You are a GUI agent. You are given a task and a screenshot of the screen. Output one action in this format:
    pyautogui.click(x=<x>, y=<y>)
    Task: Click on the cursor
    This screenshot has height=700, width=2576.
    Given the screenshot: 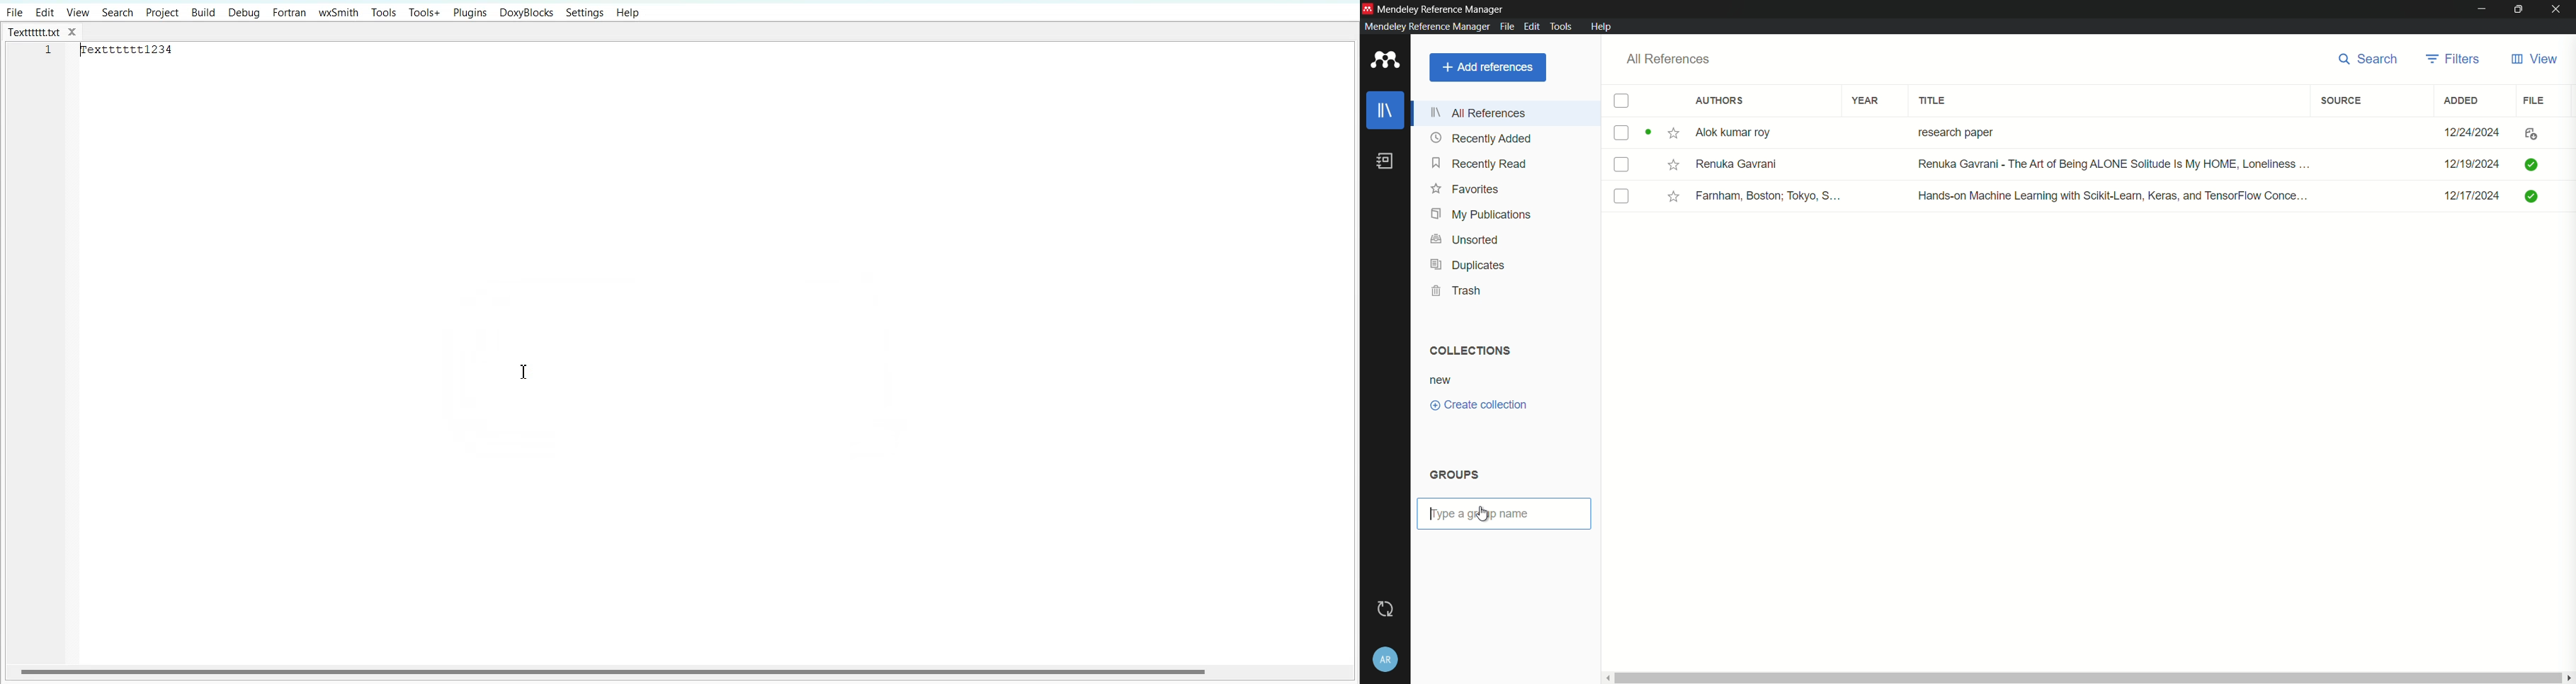 What is the action you would take?
    pyautogui.click(x=1486, y=514)
    